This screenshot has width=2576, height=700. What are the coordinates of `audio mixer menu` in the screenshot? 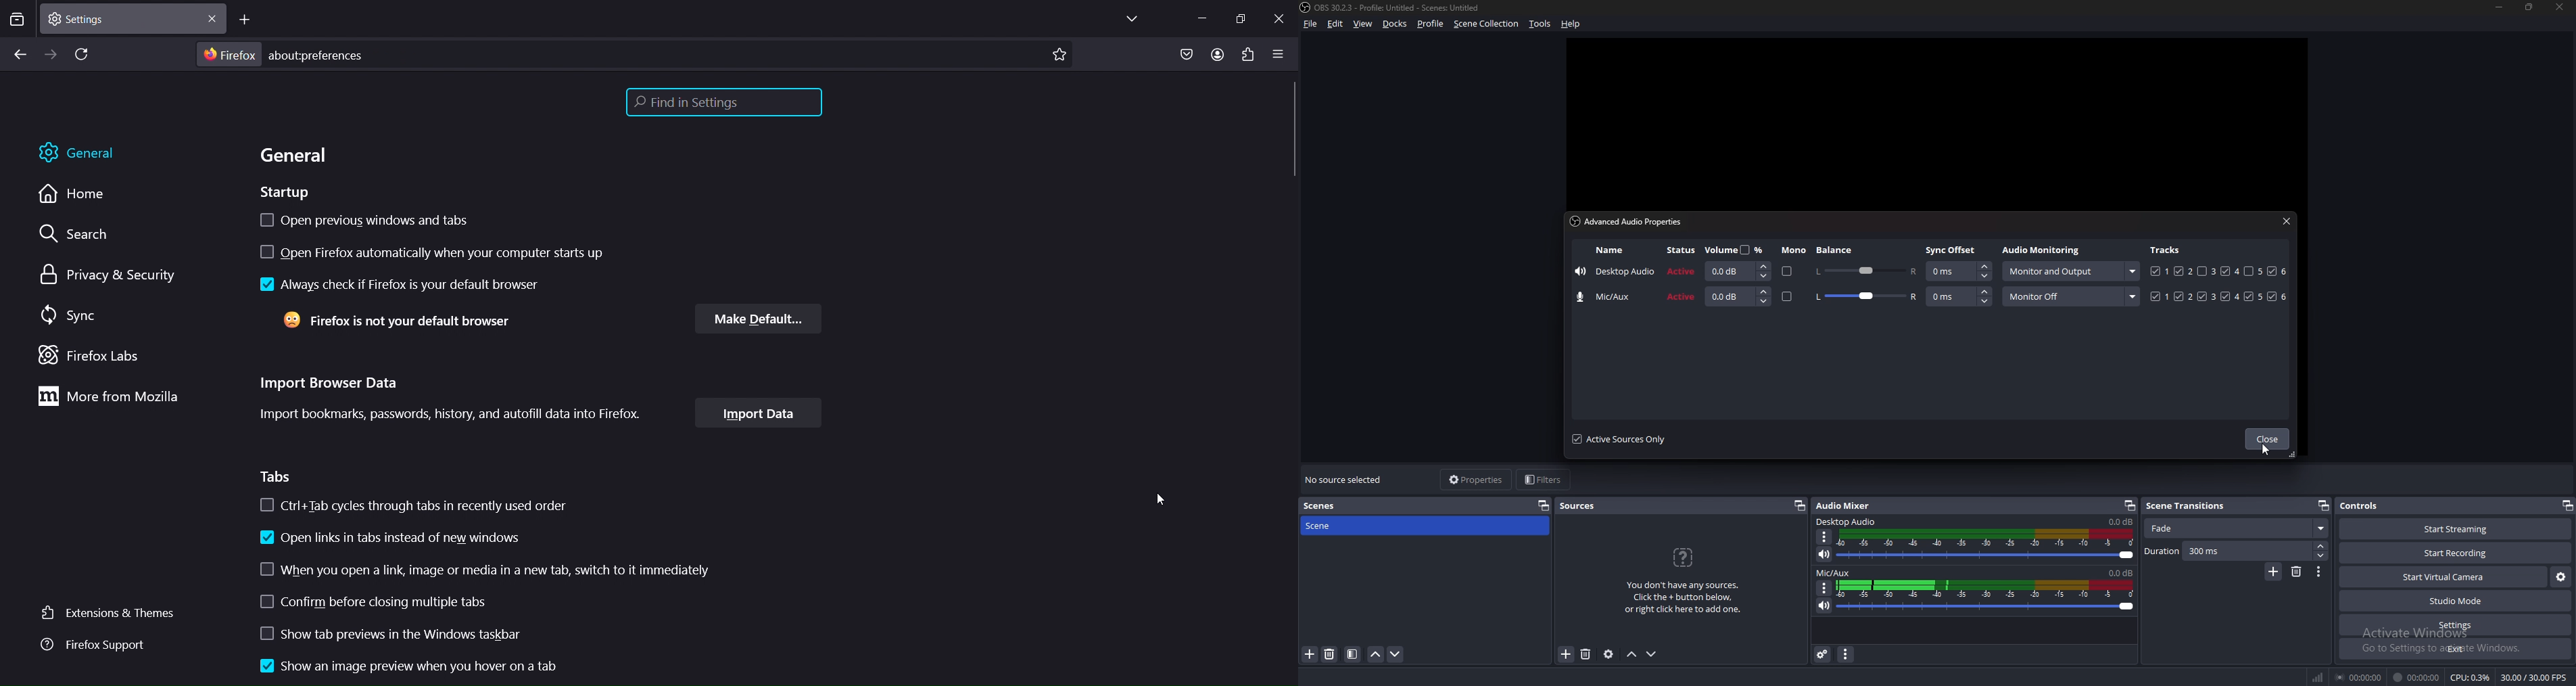 It's located at (1848, 655).